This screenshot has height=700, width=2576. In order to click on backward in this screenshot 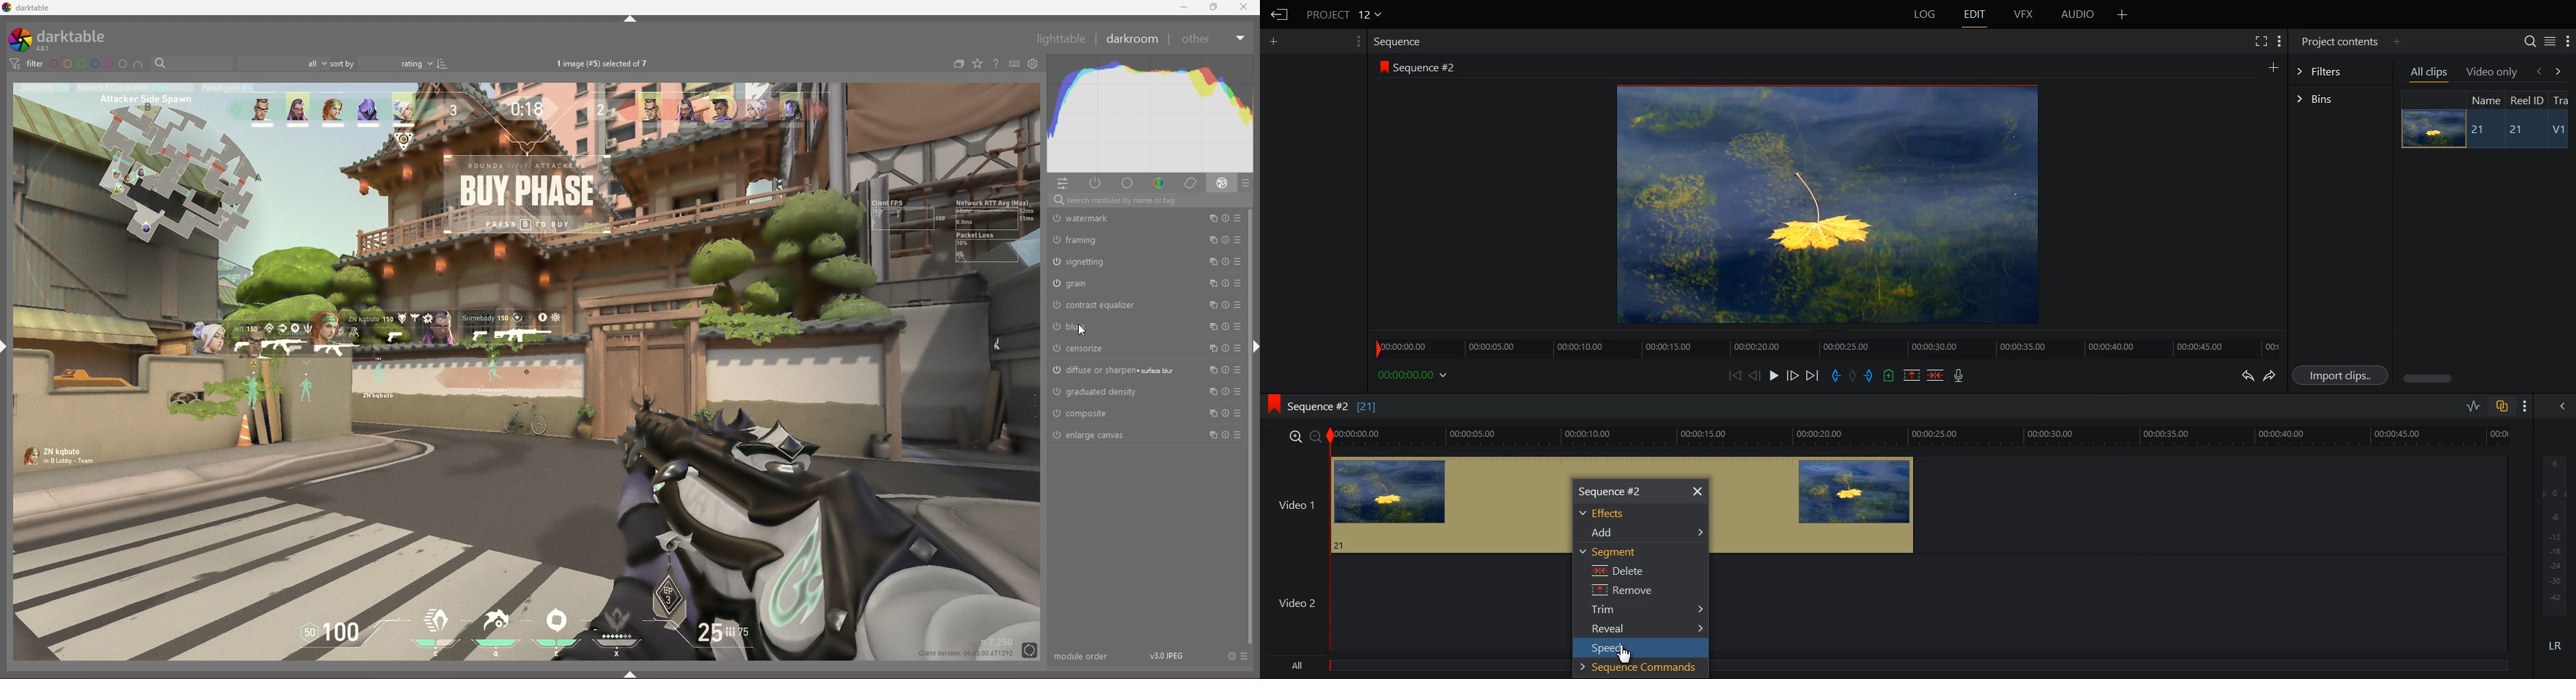, I will do `click(2538, 71)`.